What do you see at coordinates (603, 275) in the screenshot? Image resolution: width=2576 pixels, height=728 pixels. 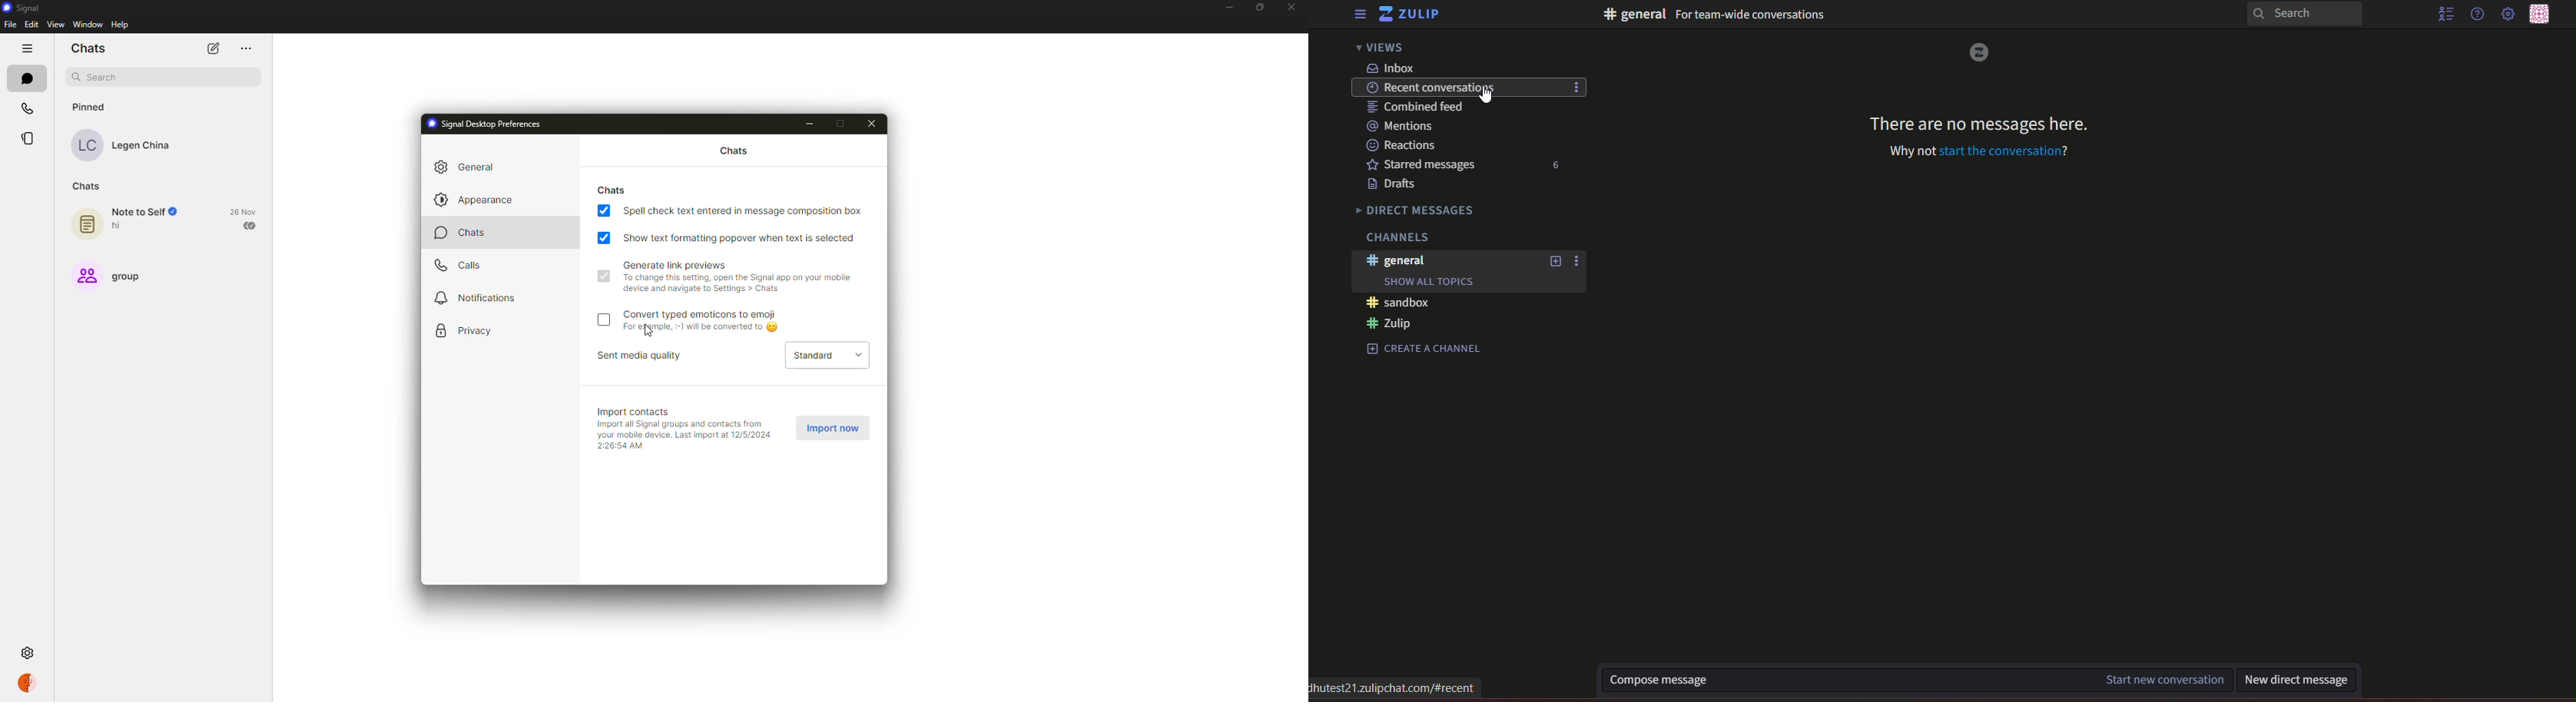 I see `enabled` at bounding box center [603, 275].